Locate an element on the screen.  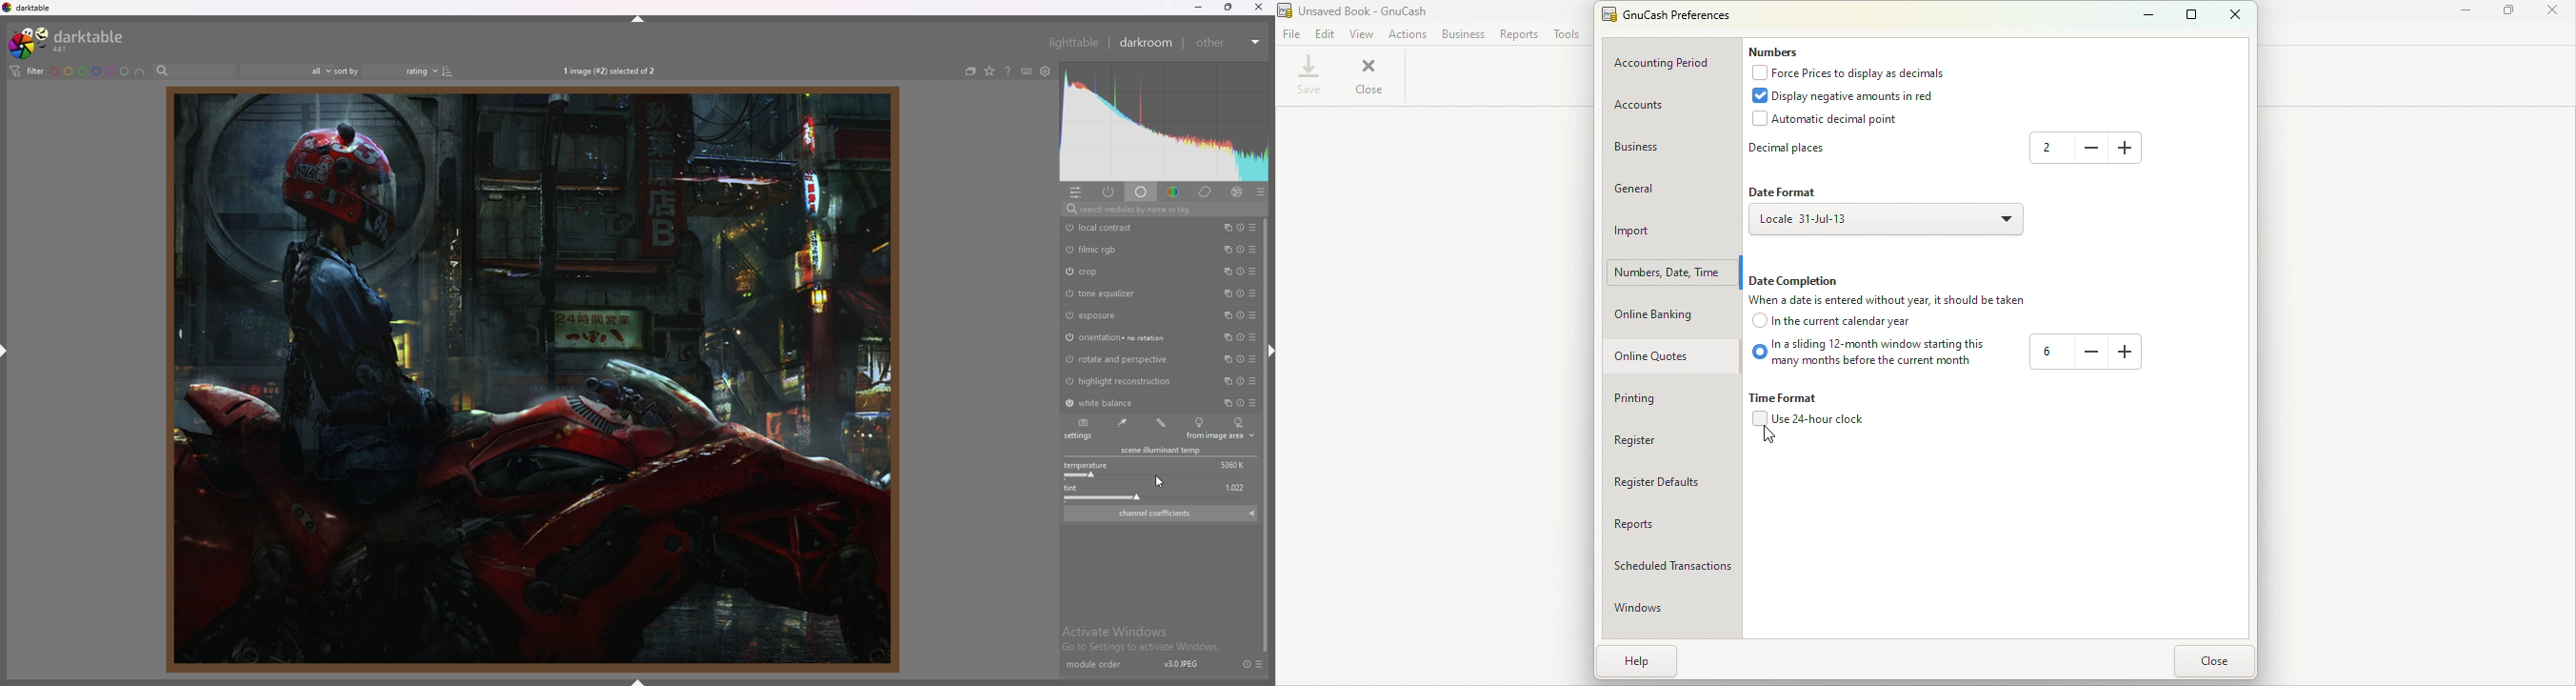
search bar is located at coordinates (194, 71).